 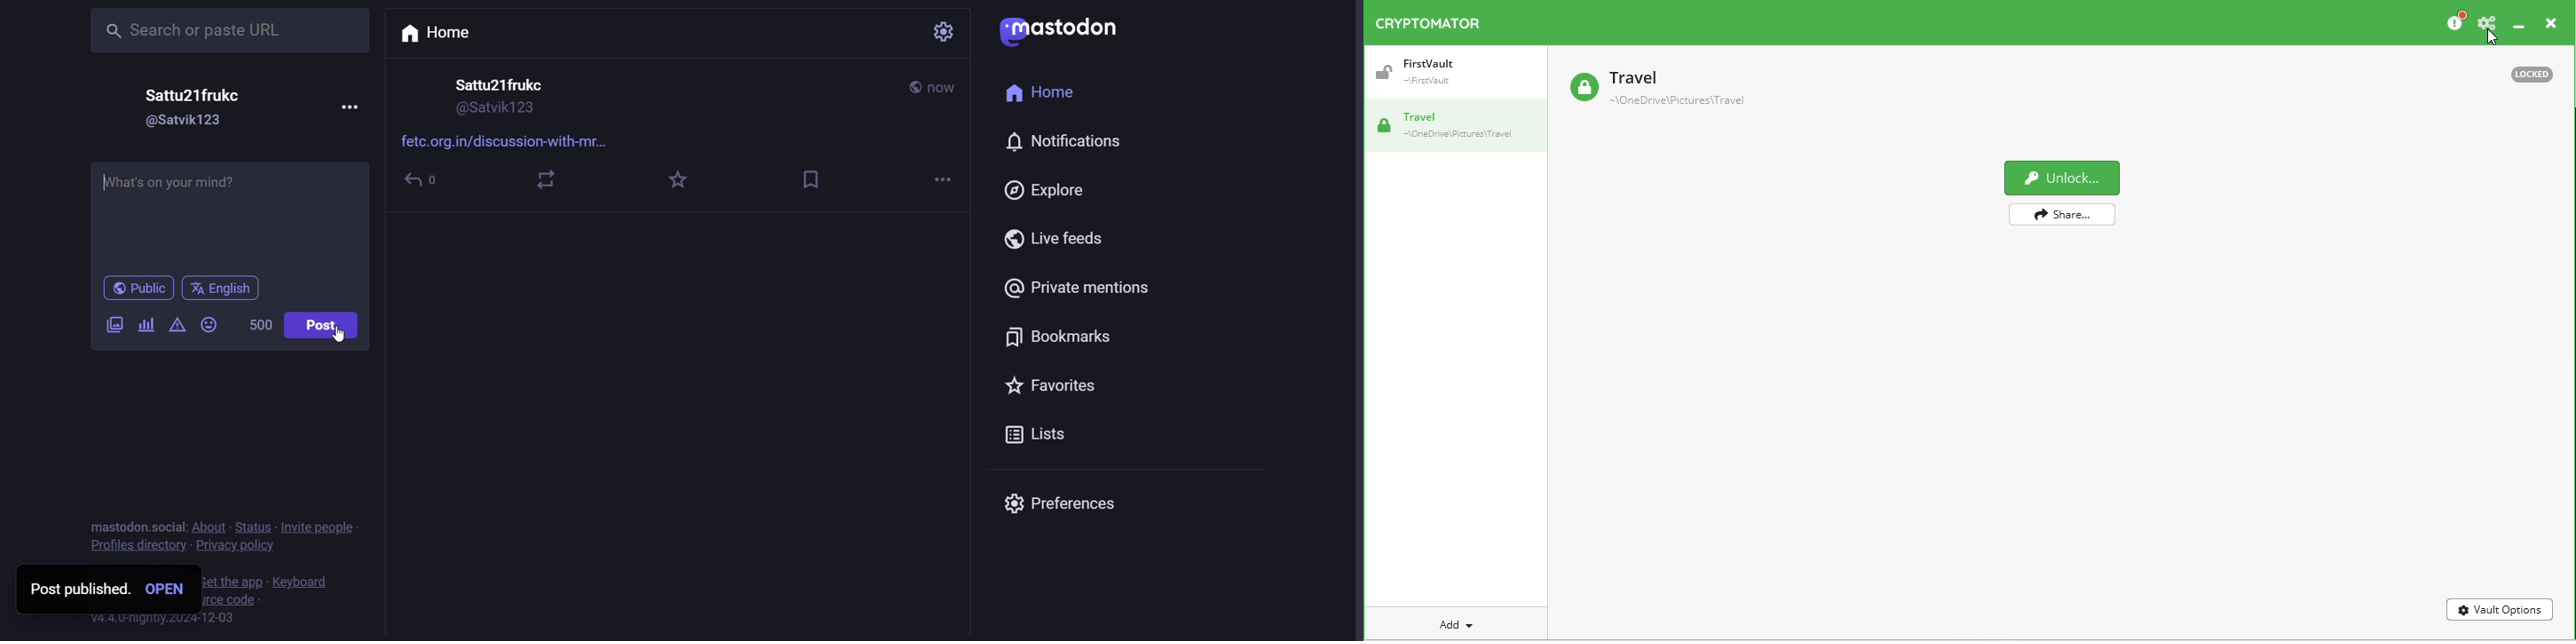 I want to click on name, so click(x=199, y=95).